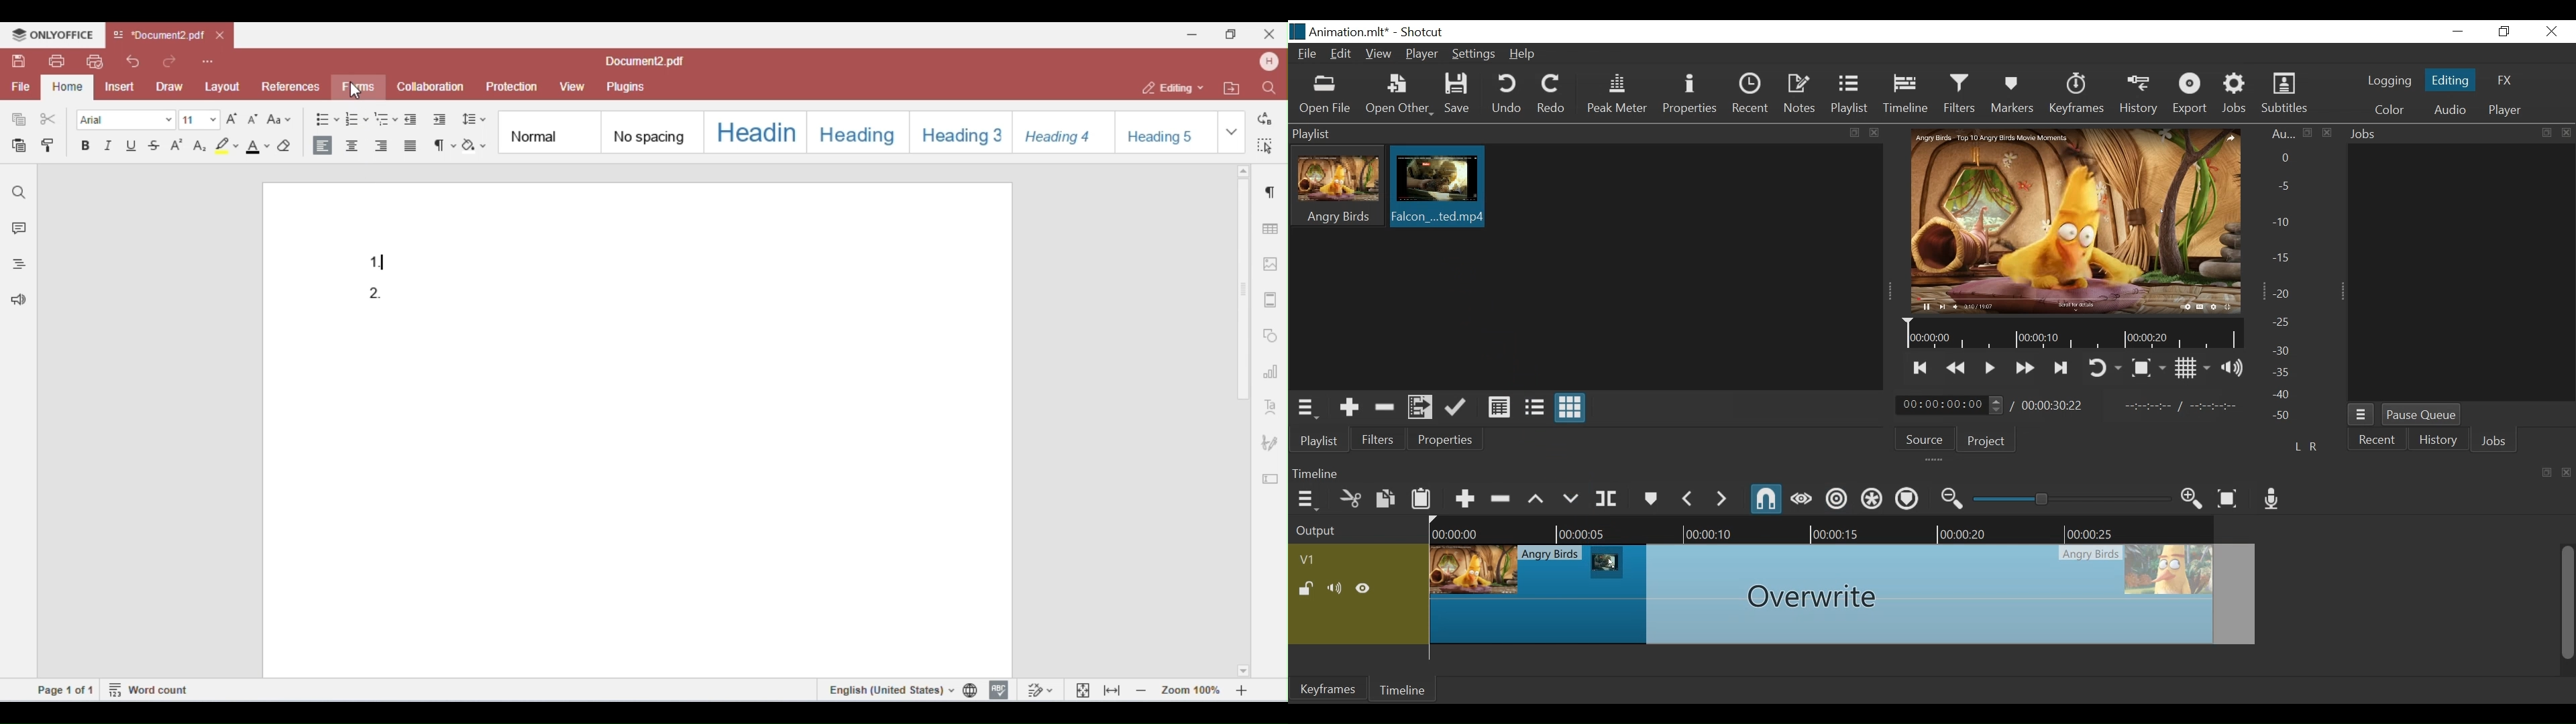  I want to click on Close, so click(2553, 32).